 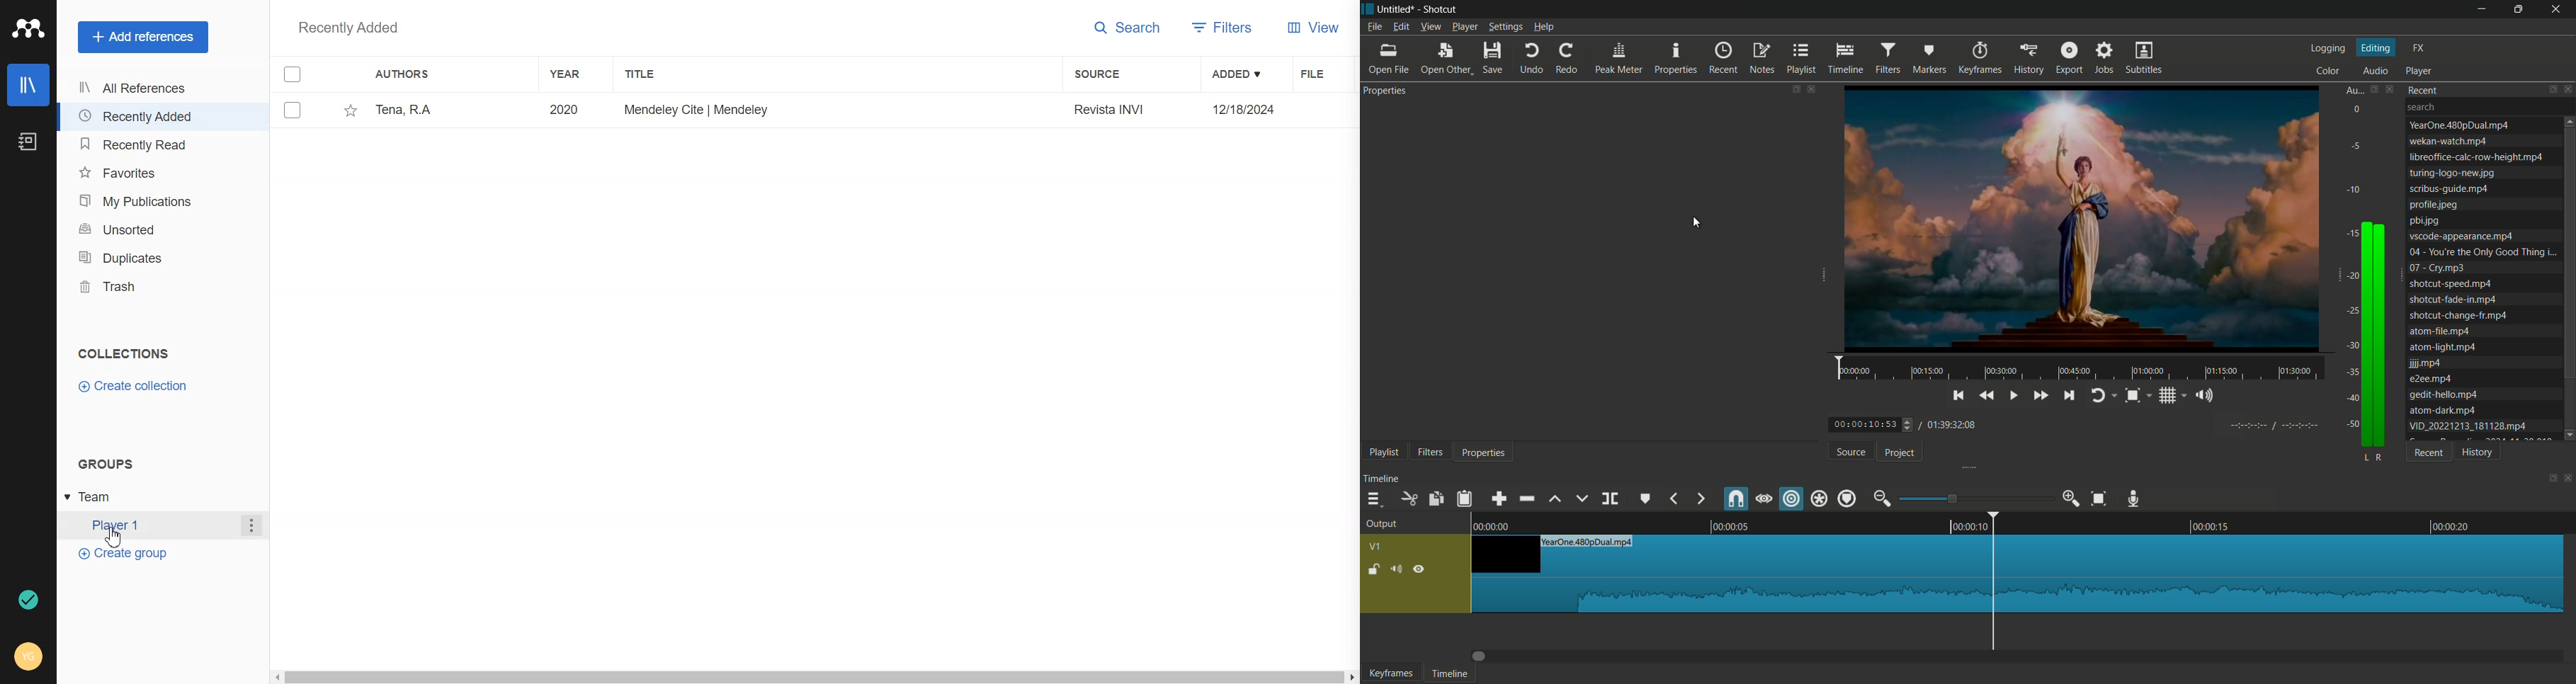 What do you see at coordinates (144, 38) in the screenshot?
I see `Add references` at bounding box center [144, 38].